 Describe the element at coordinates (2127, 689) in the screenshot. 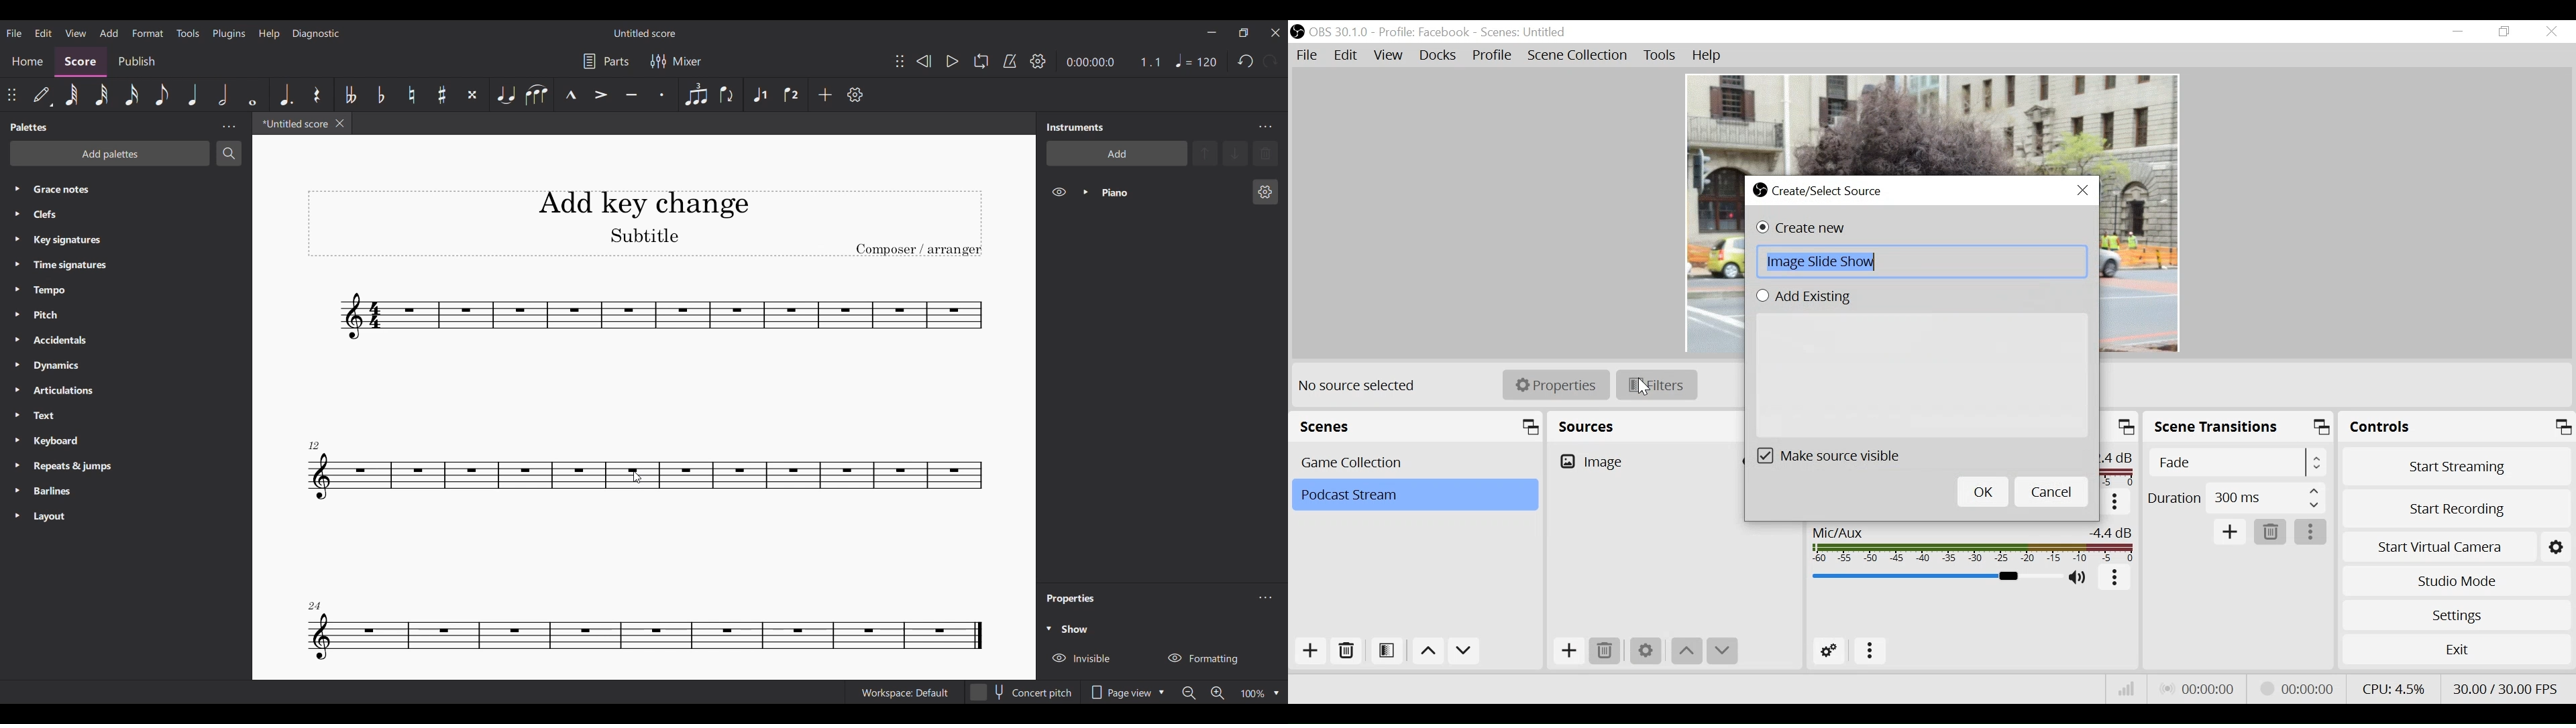

I see `Bitrate` at that location.